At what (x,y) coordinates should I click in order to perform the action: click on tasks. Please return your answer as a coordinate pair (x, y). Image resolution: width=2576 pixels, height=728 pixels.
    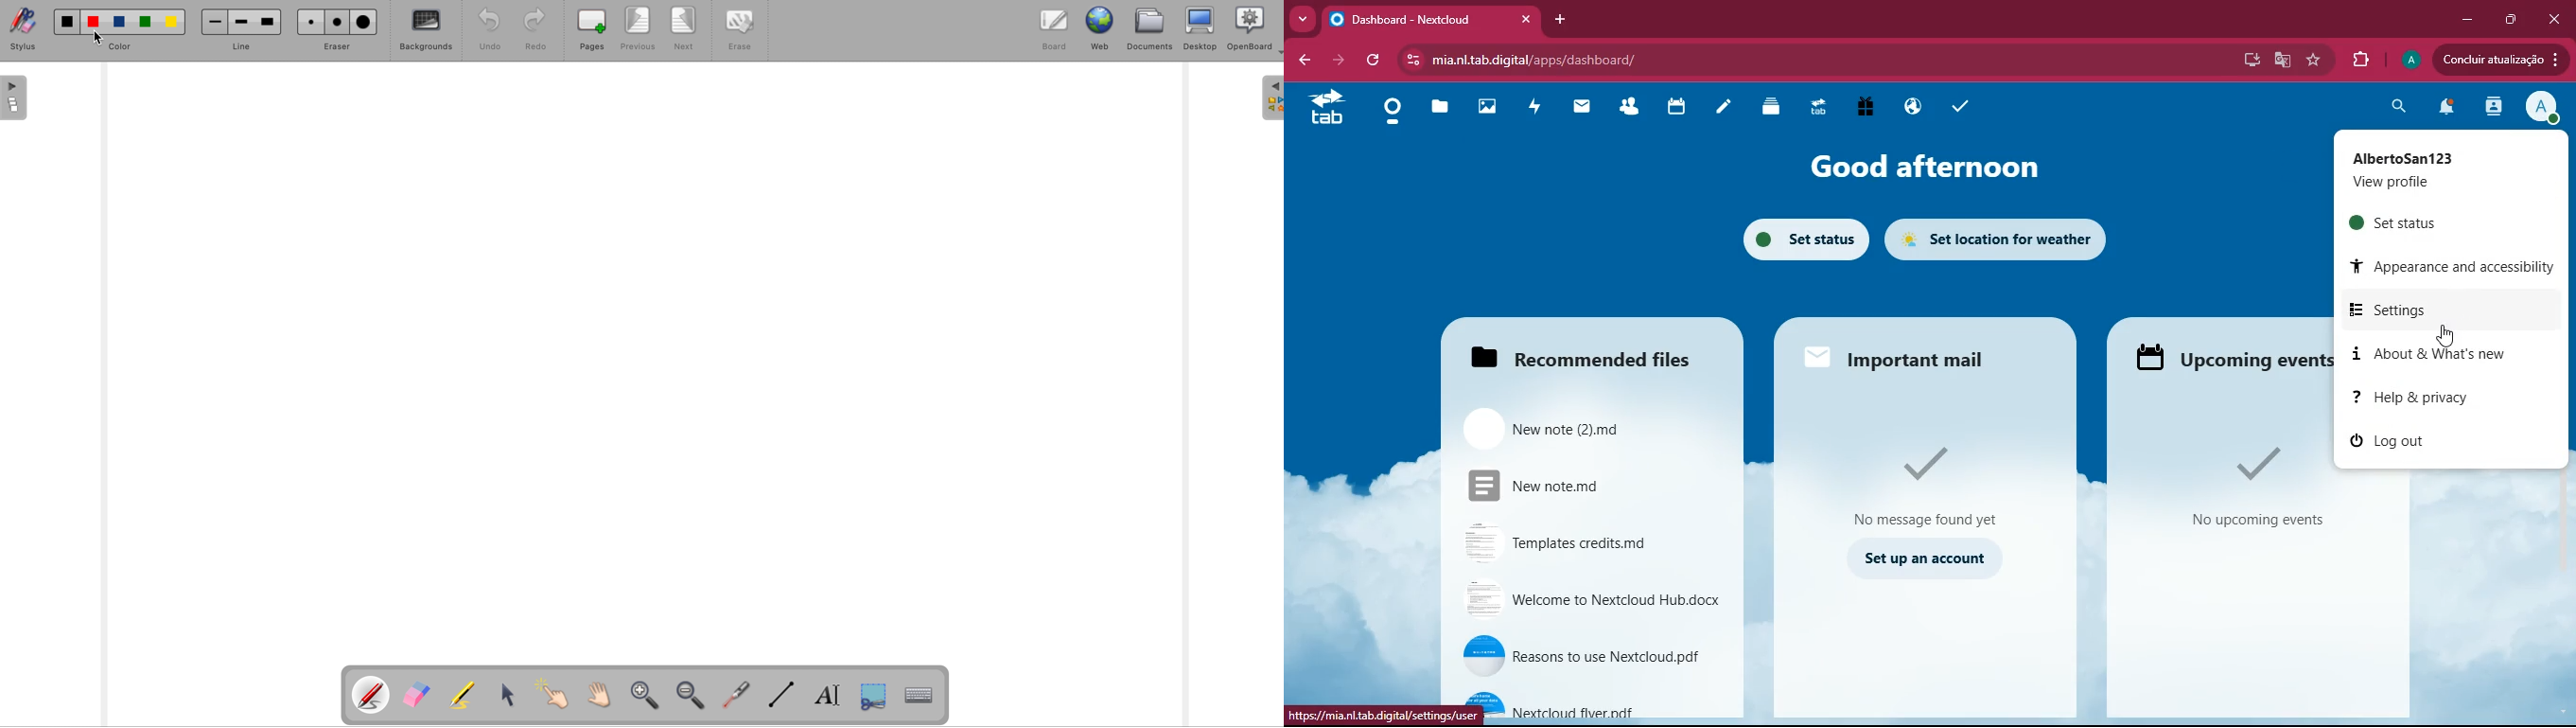
    Looking at the image, I should click on (1960, 106).